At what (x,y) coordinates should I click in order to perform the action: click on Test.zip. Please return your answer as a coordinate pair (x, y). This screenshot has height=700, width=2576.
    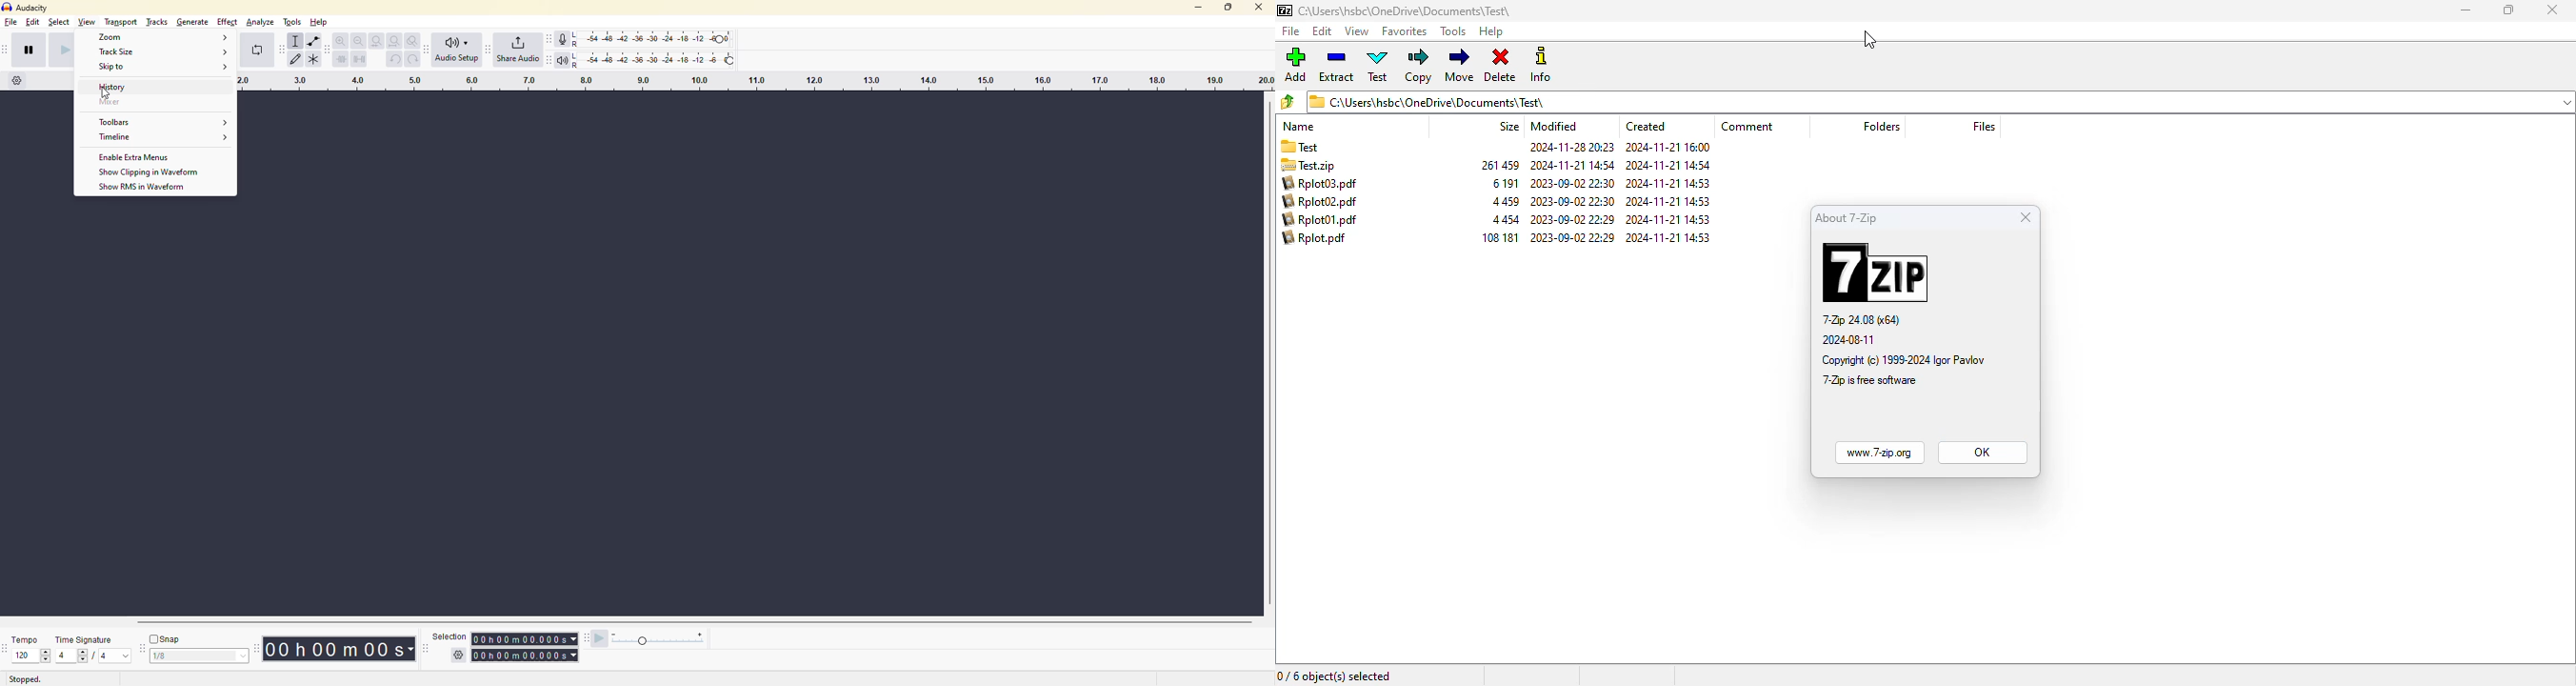
    Looking at the image, I should click on (1321, 166).